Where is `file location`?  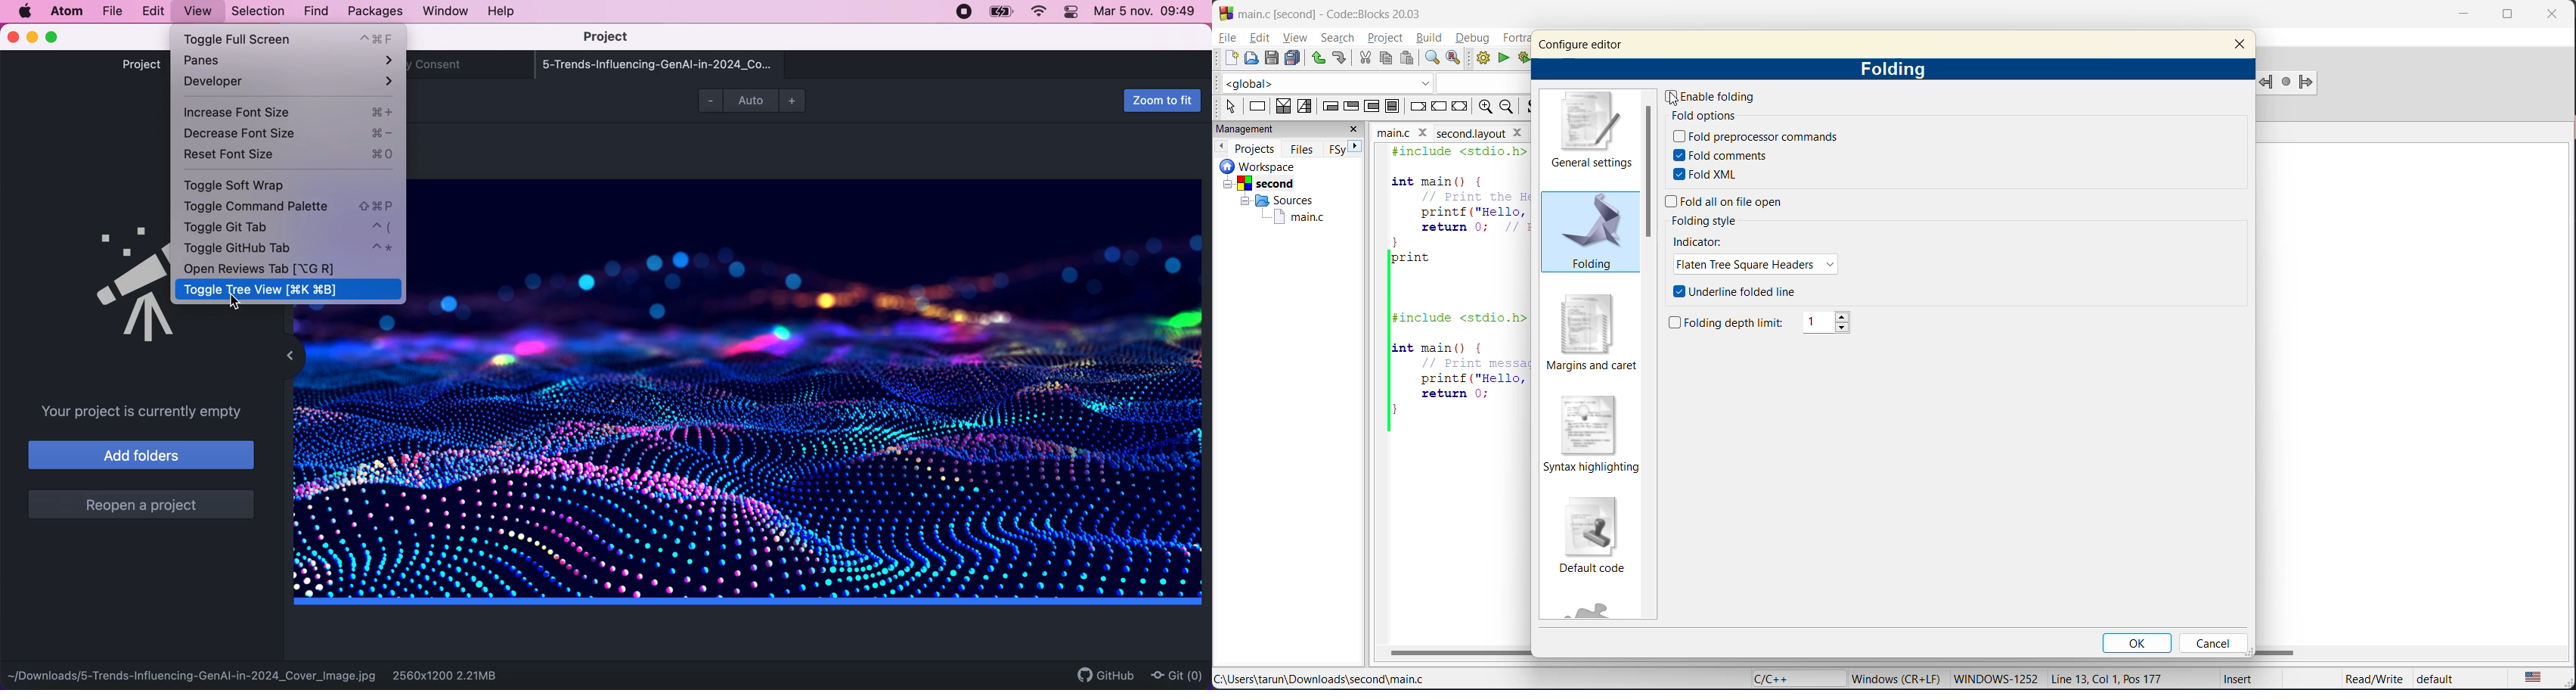 file location is located at coordinates (1321, 681).